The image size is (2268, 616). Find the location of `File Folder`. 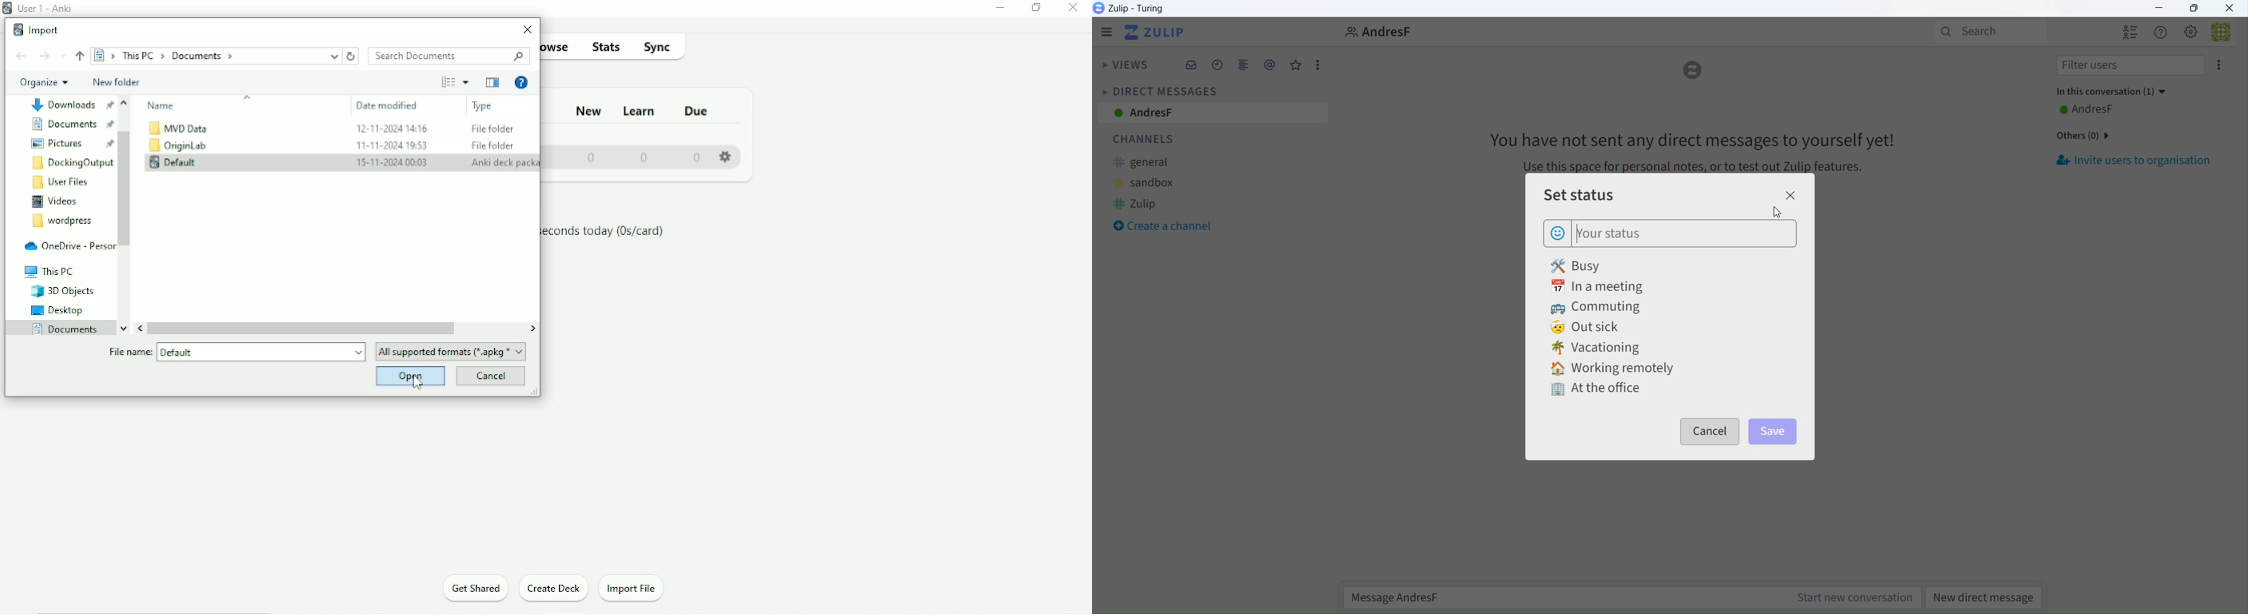

File Folder is located at coordinates (494, 145).